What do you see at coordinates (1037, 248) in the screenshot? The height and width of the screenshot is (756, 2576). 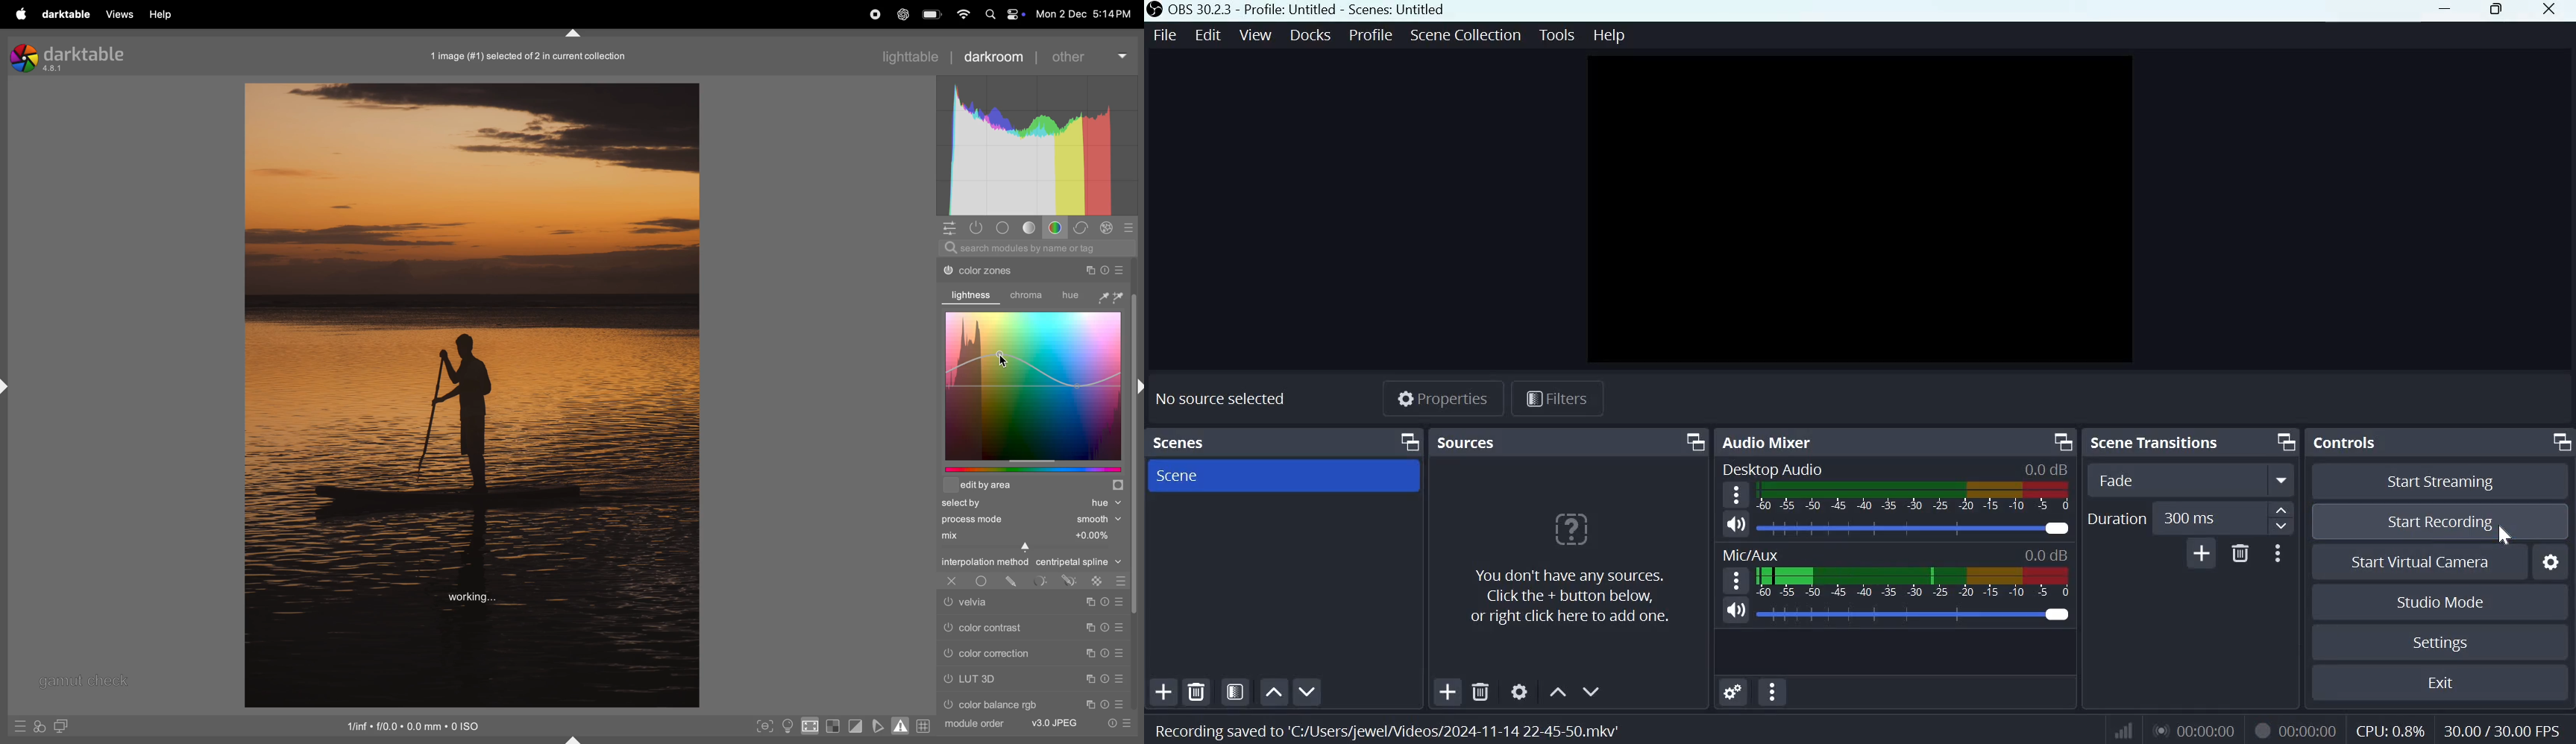 I see `search modules by name or tag` at bounding box center [1037, 248].